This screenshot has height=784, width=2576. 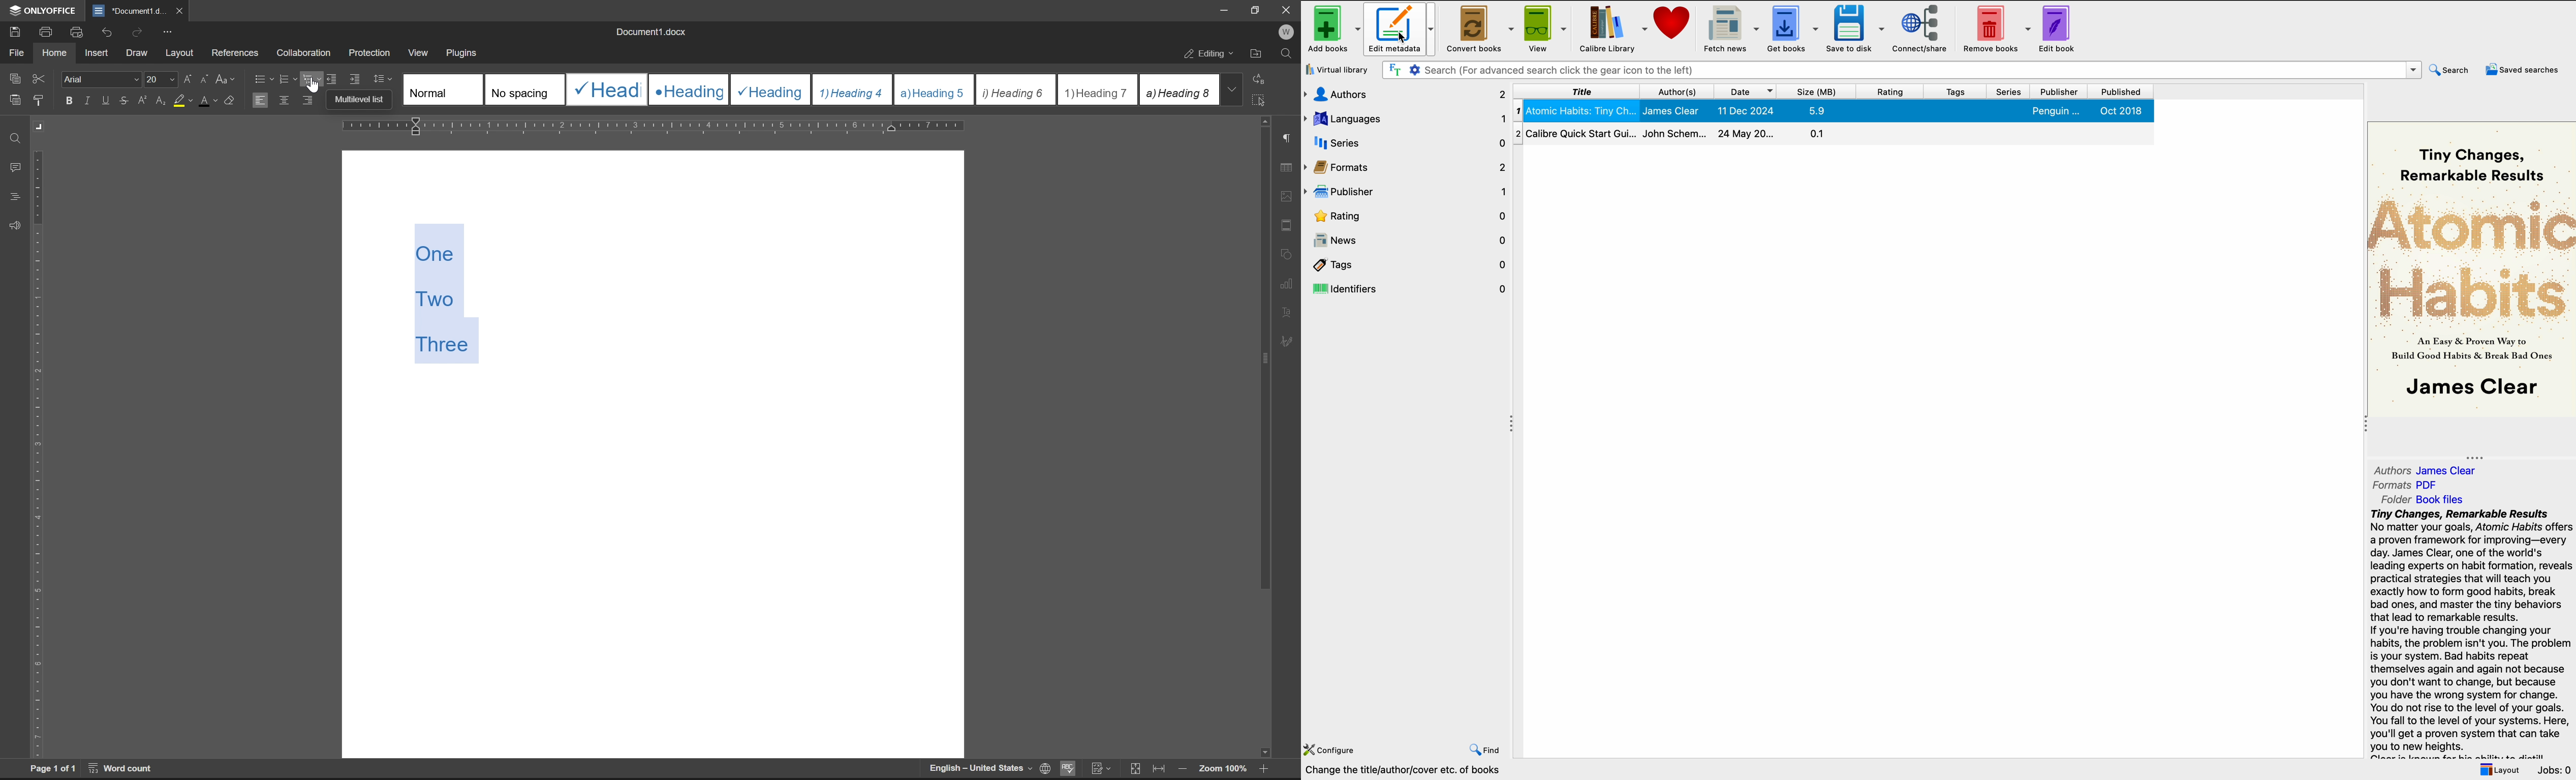 What do you see at coordinates (38, 454) in the screenshot?
I see `ruler` at bounding box center [38, 454].